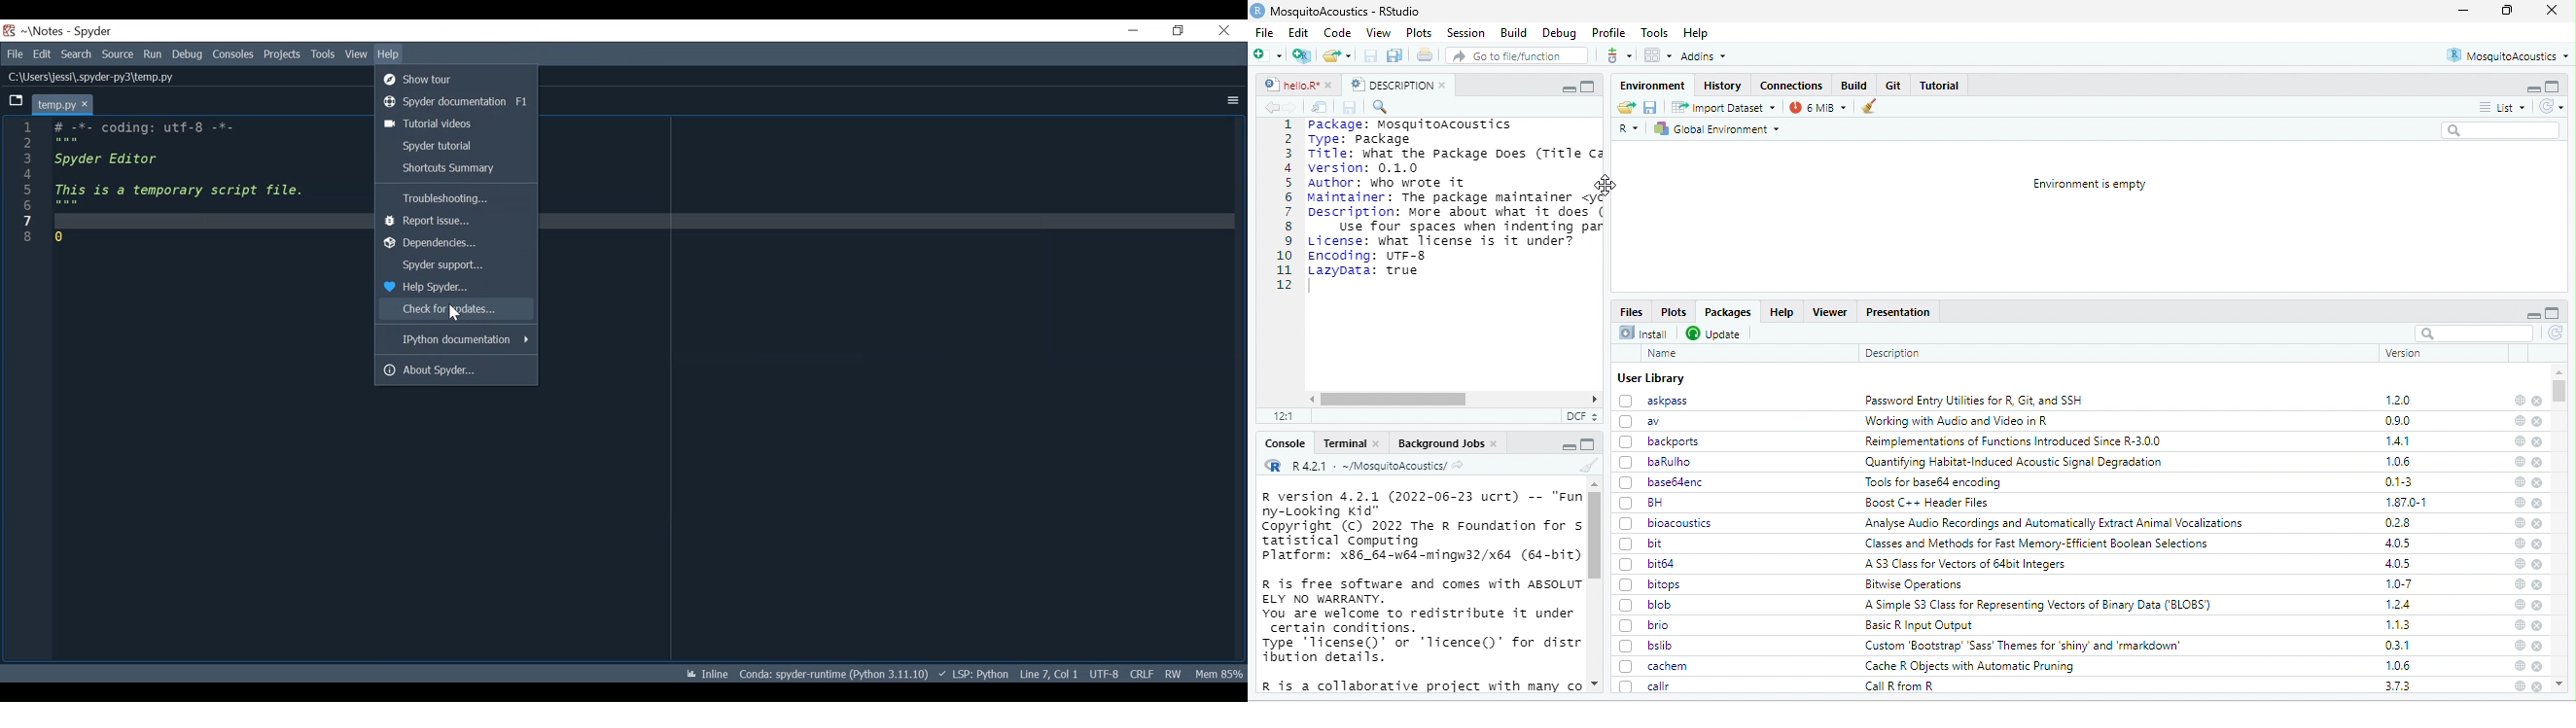 This screenshot has width=2576, height=728. I want to click on close, so click(2537, 462).